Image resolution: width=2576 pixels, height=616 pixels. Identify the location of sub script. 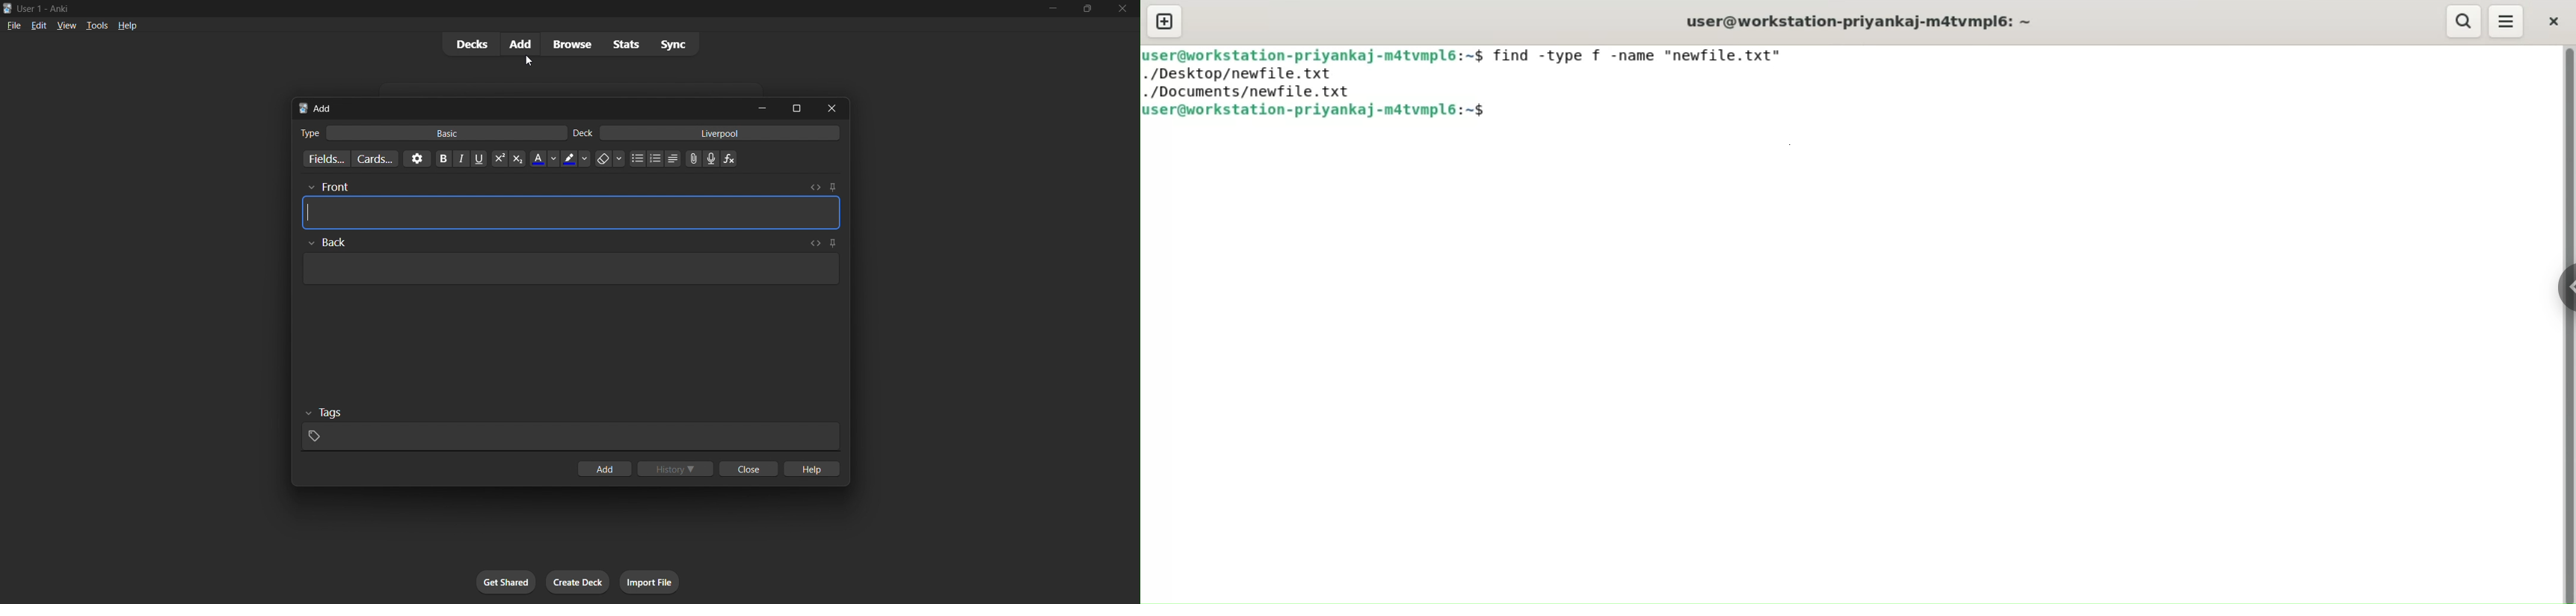
(517, 158).